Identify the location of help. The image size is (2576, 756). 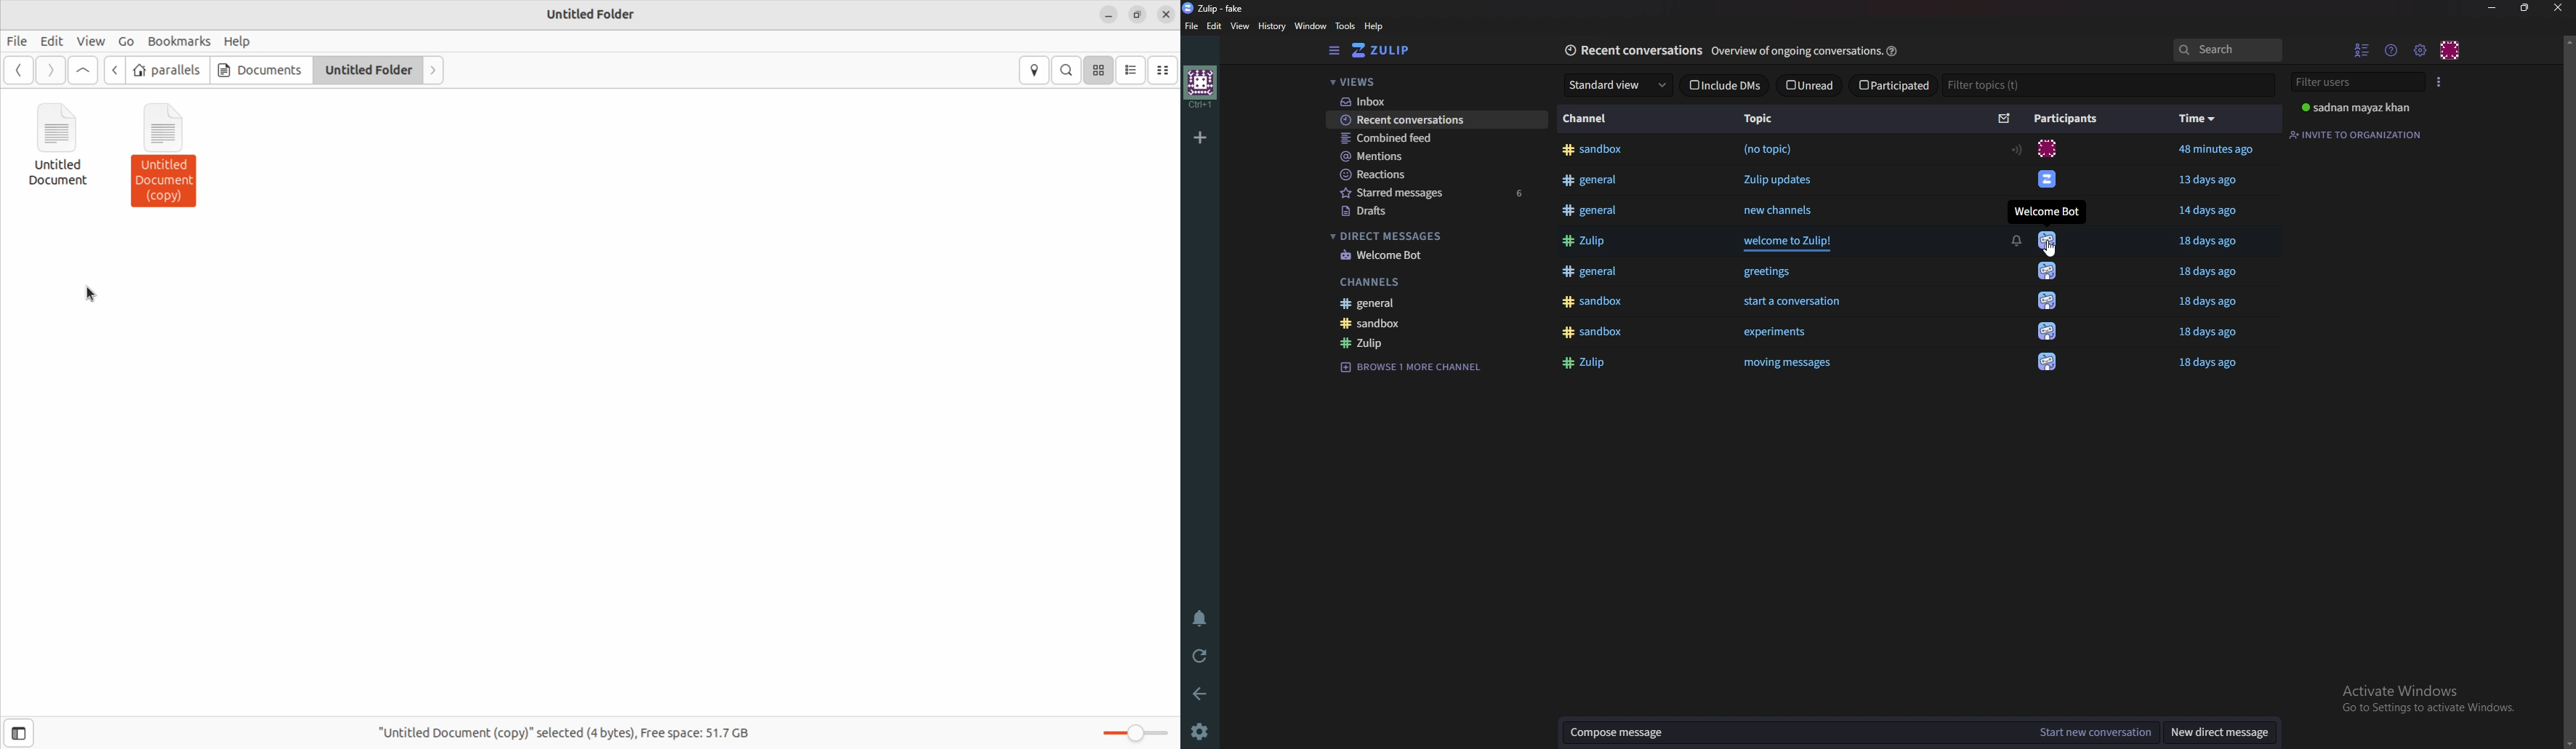
(1376, 26).